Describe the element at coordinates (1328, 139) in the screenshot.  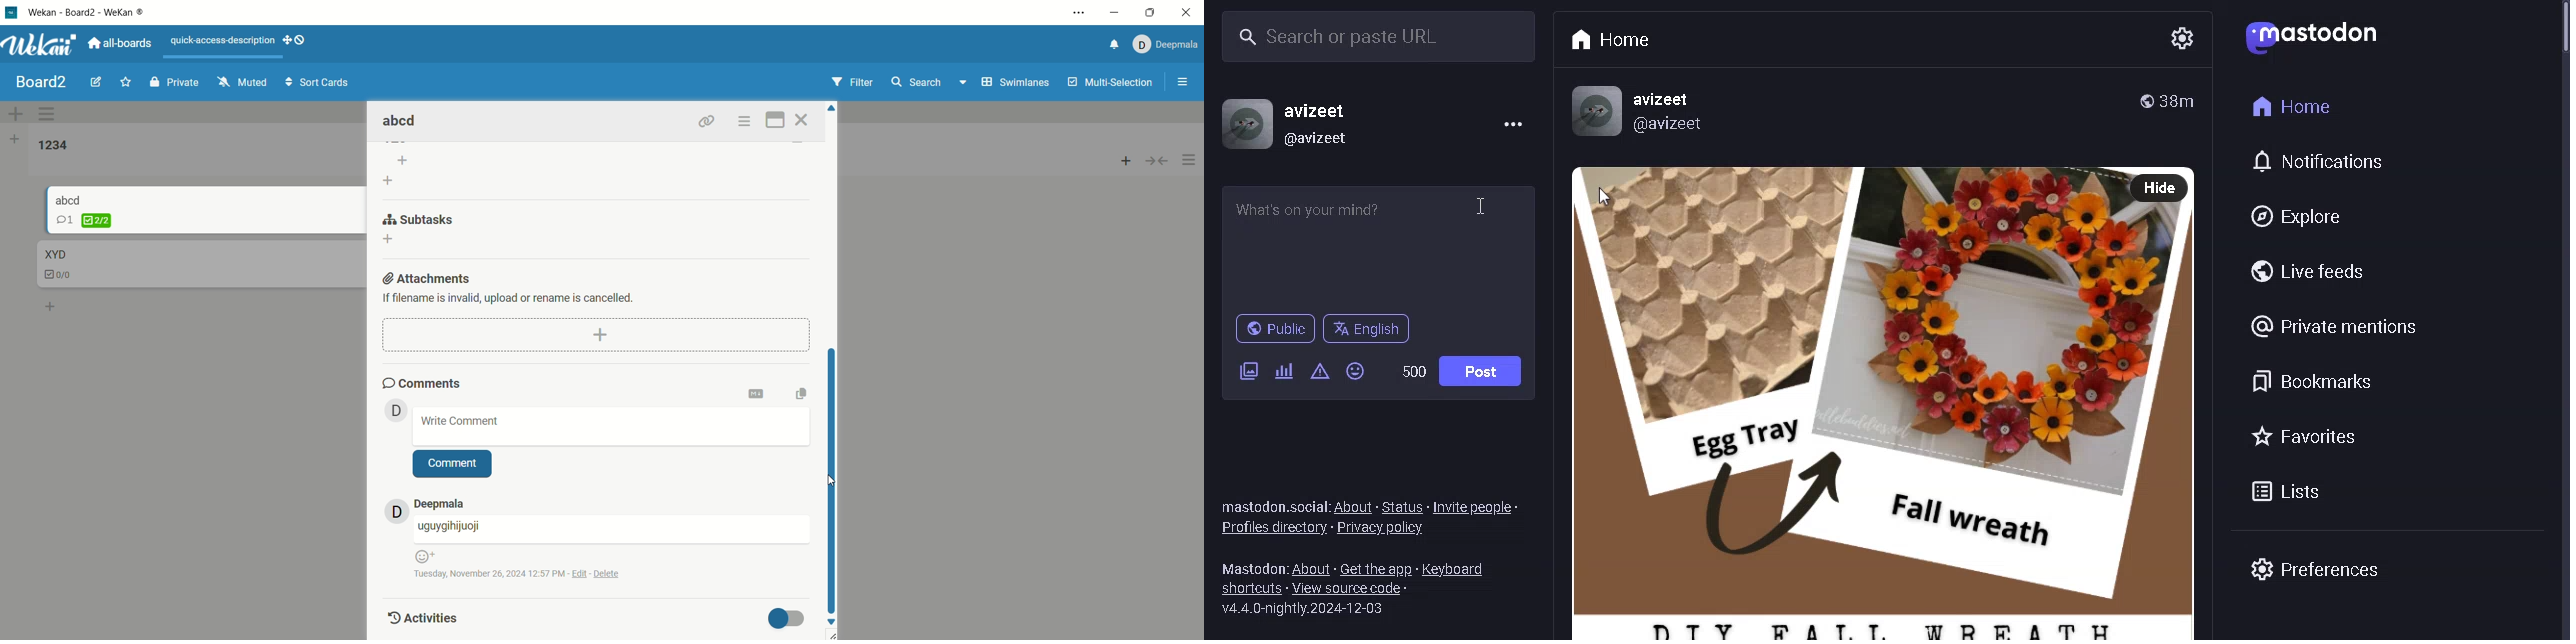
I see `@username` at that location.